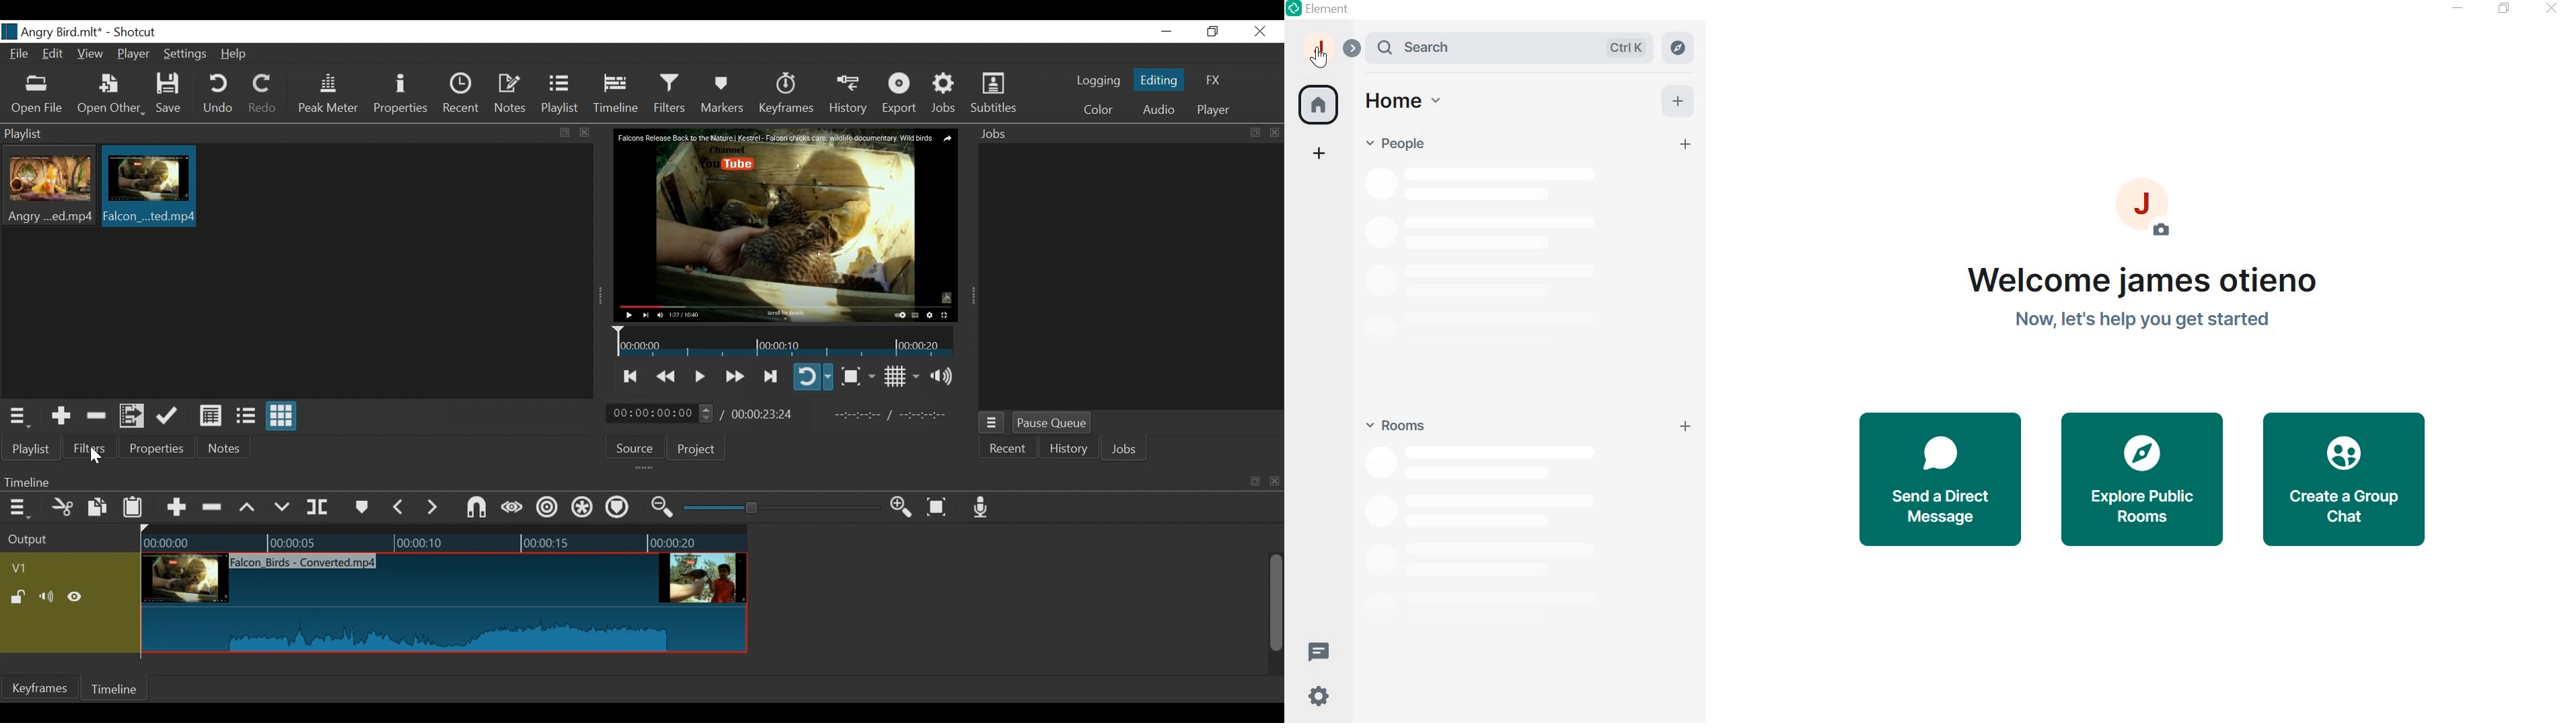  I want to click on Keyframes, so click(785, 94).